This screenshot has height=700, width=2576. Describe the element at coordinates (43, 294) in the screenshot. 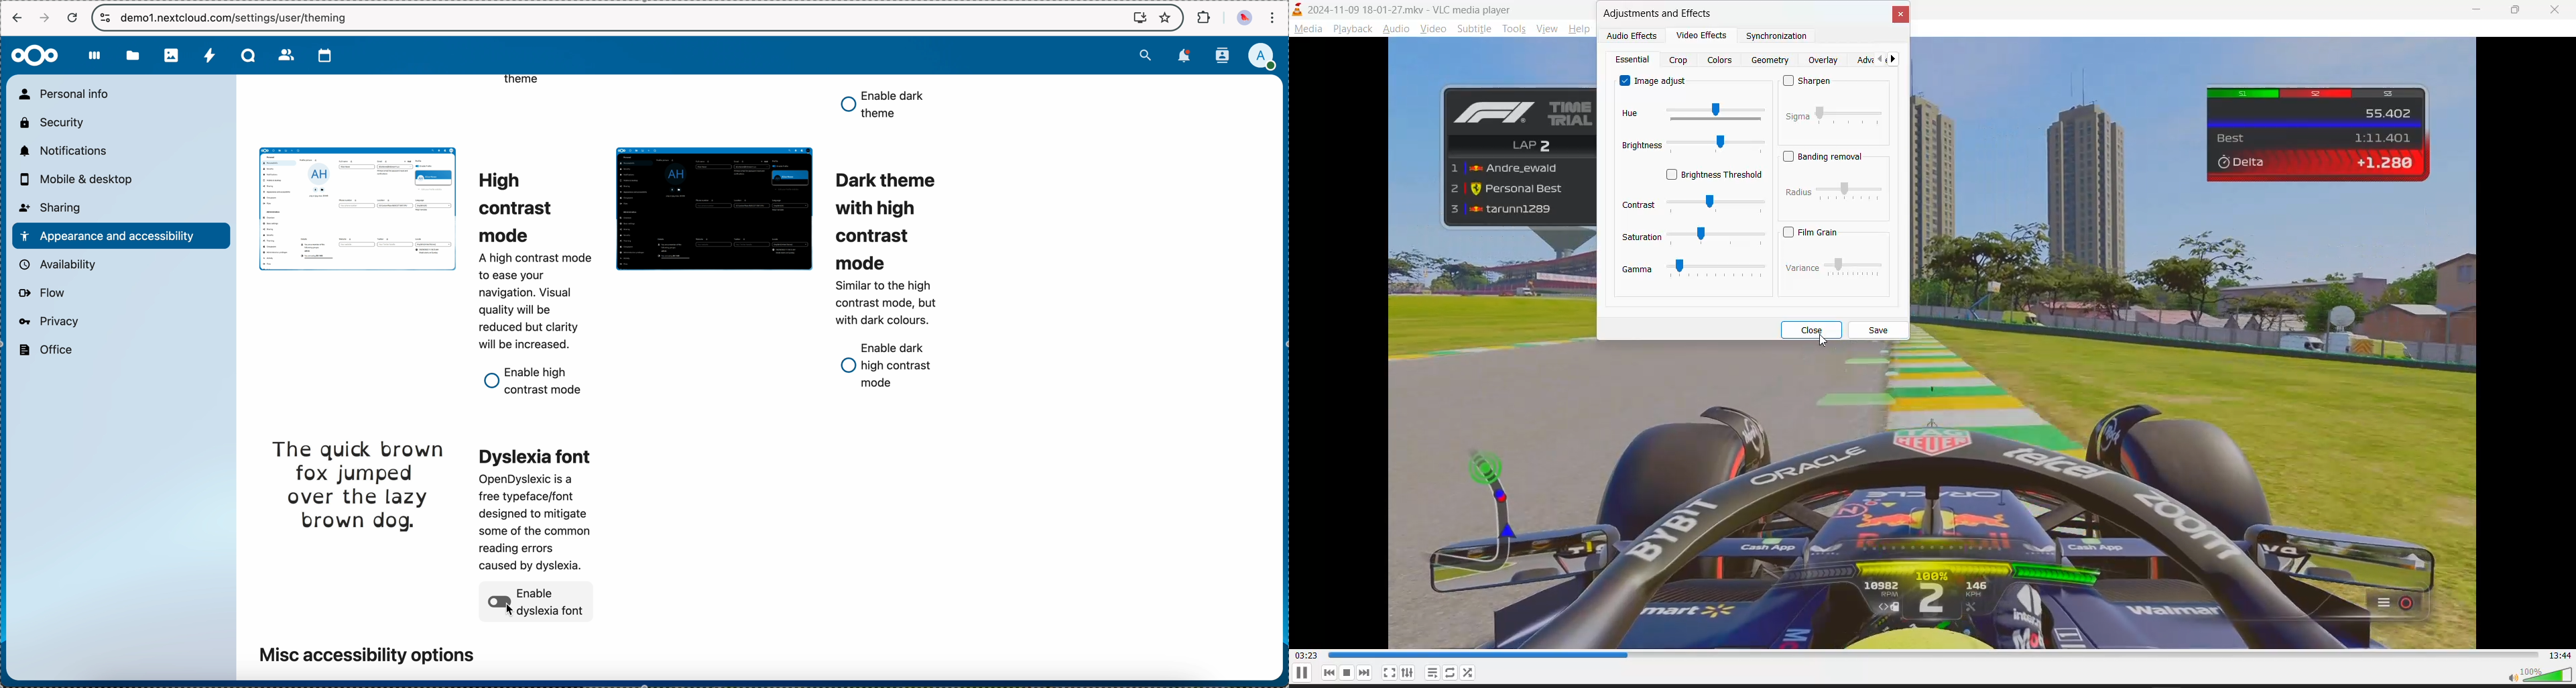

I see `flow` at that location.